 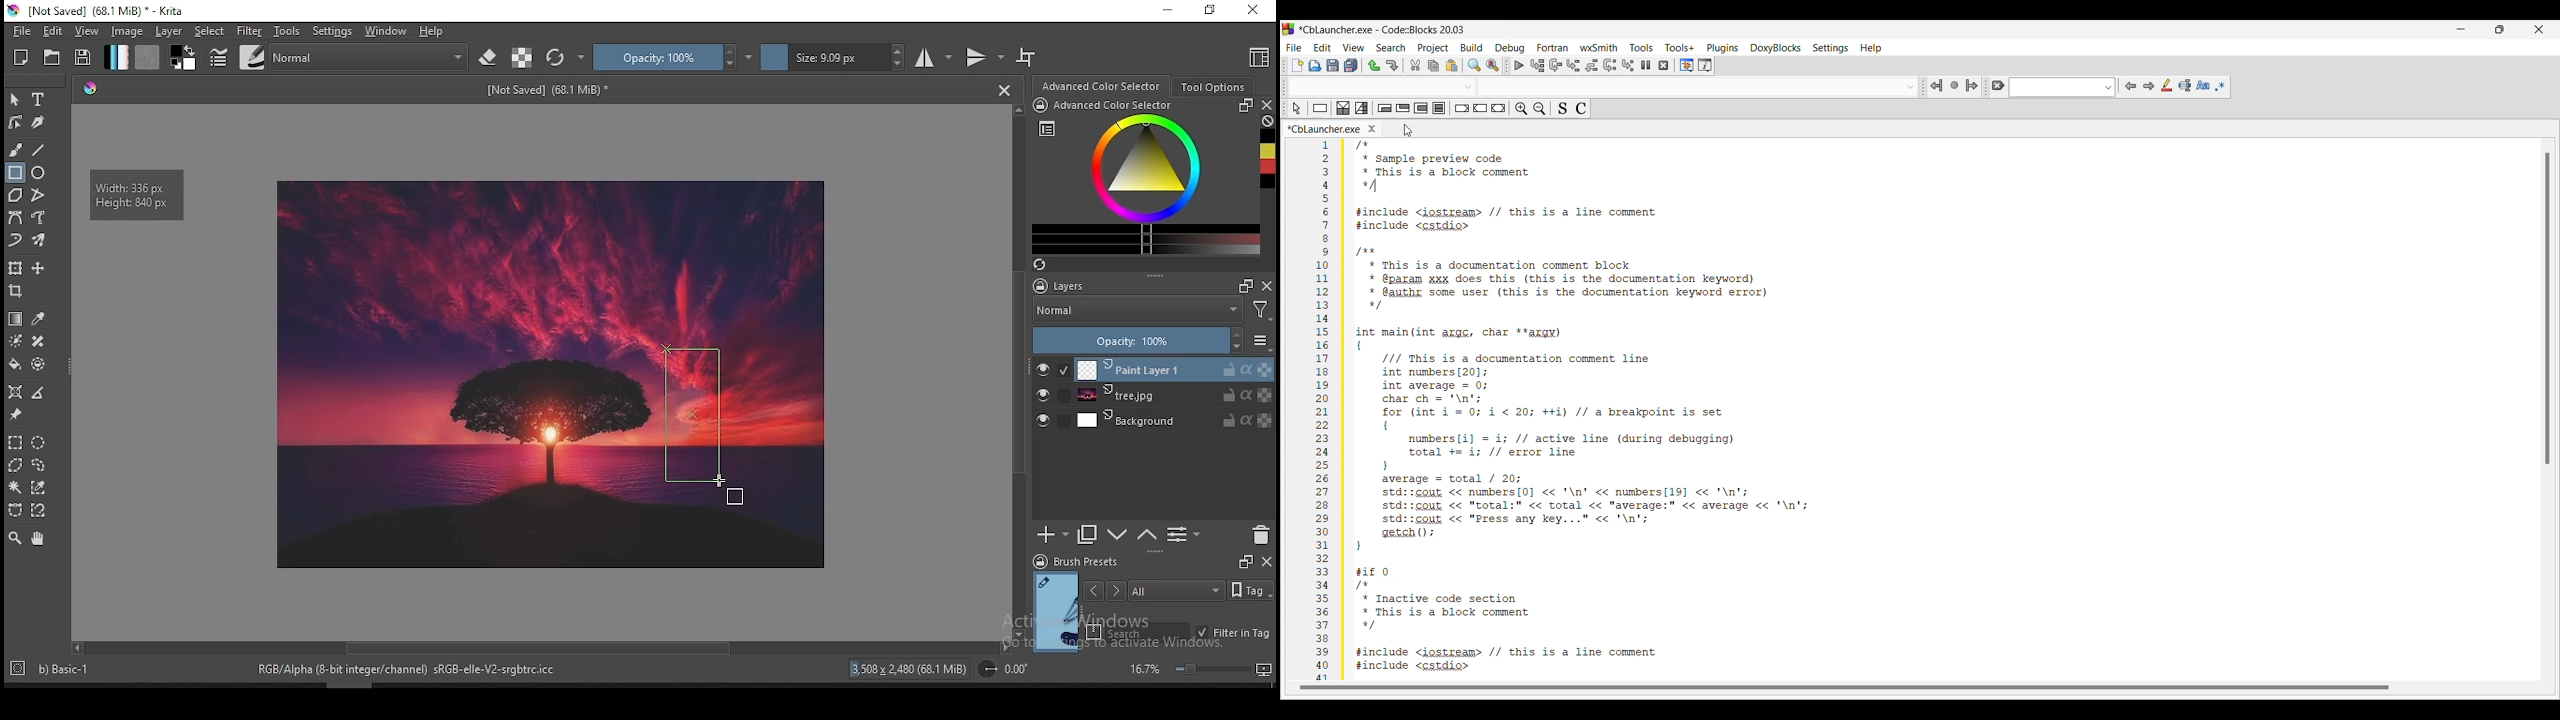 What do you see at coordinates (1099, 86) in the screenshot?
I see `advance color selector` at bounding box center [1099, 86].